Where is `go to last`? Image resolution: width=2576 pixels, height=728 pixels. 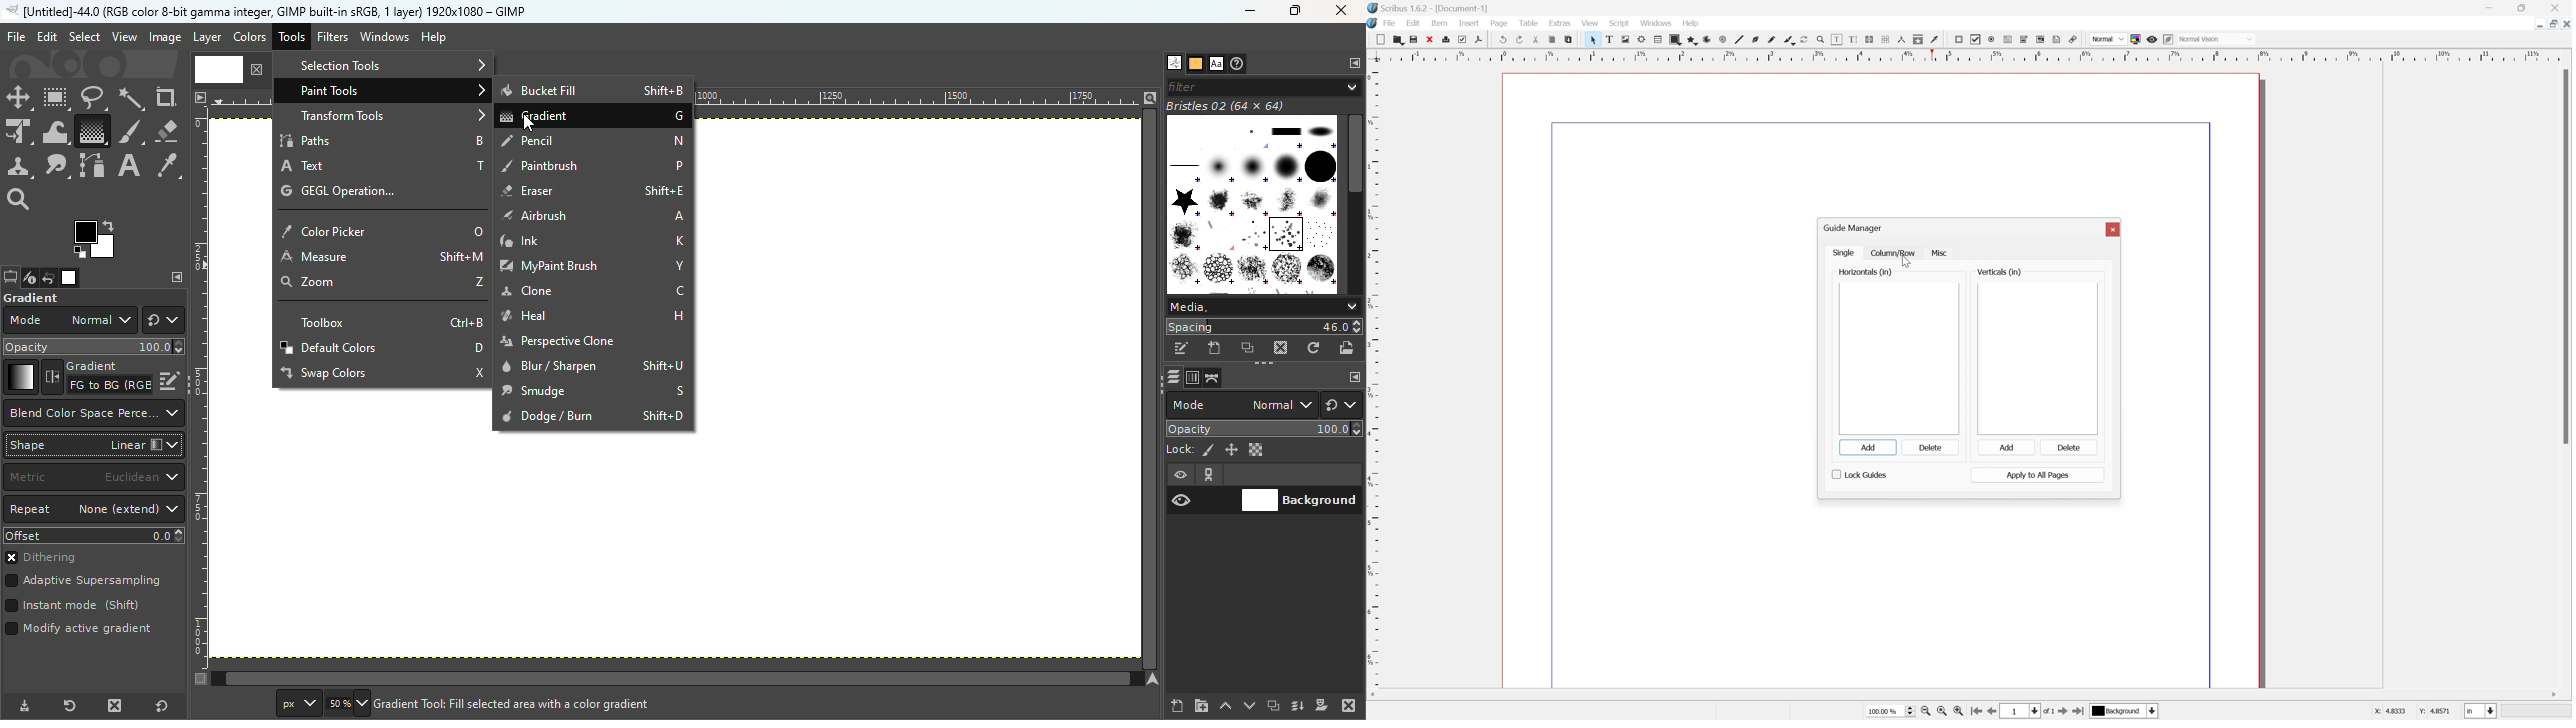 go to last is located at coordinates (2078, 713).